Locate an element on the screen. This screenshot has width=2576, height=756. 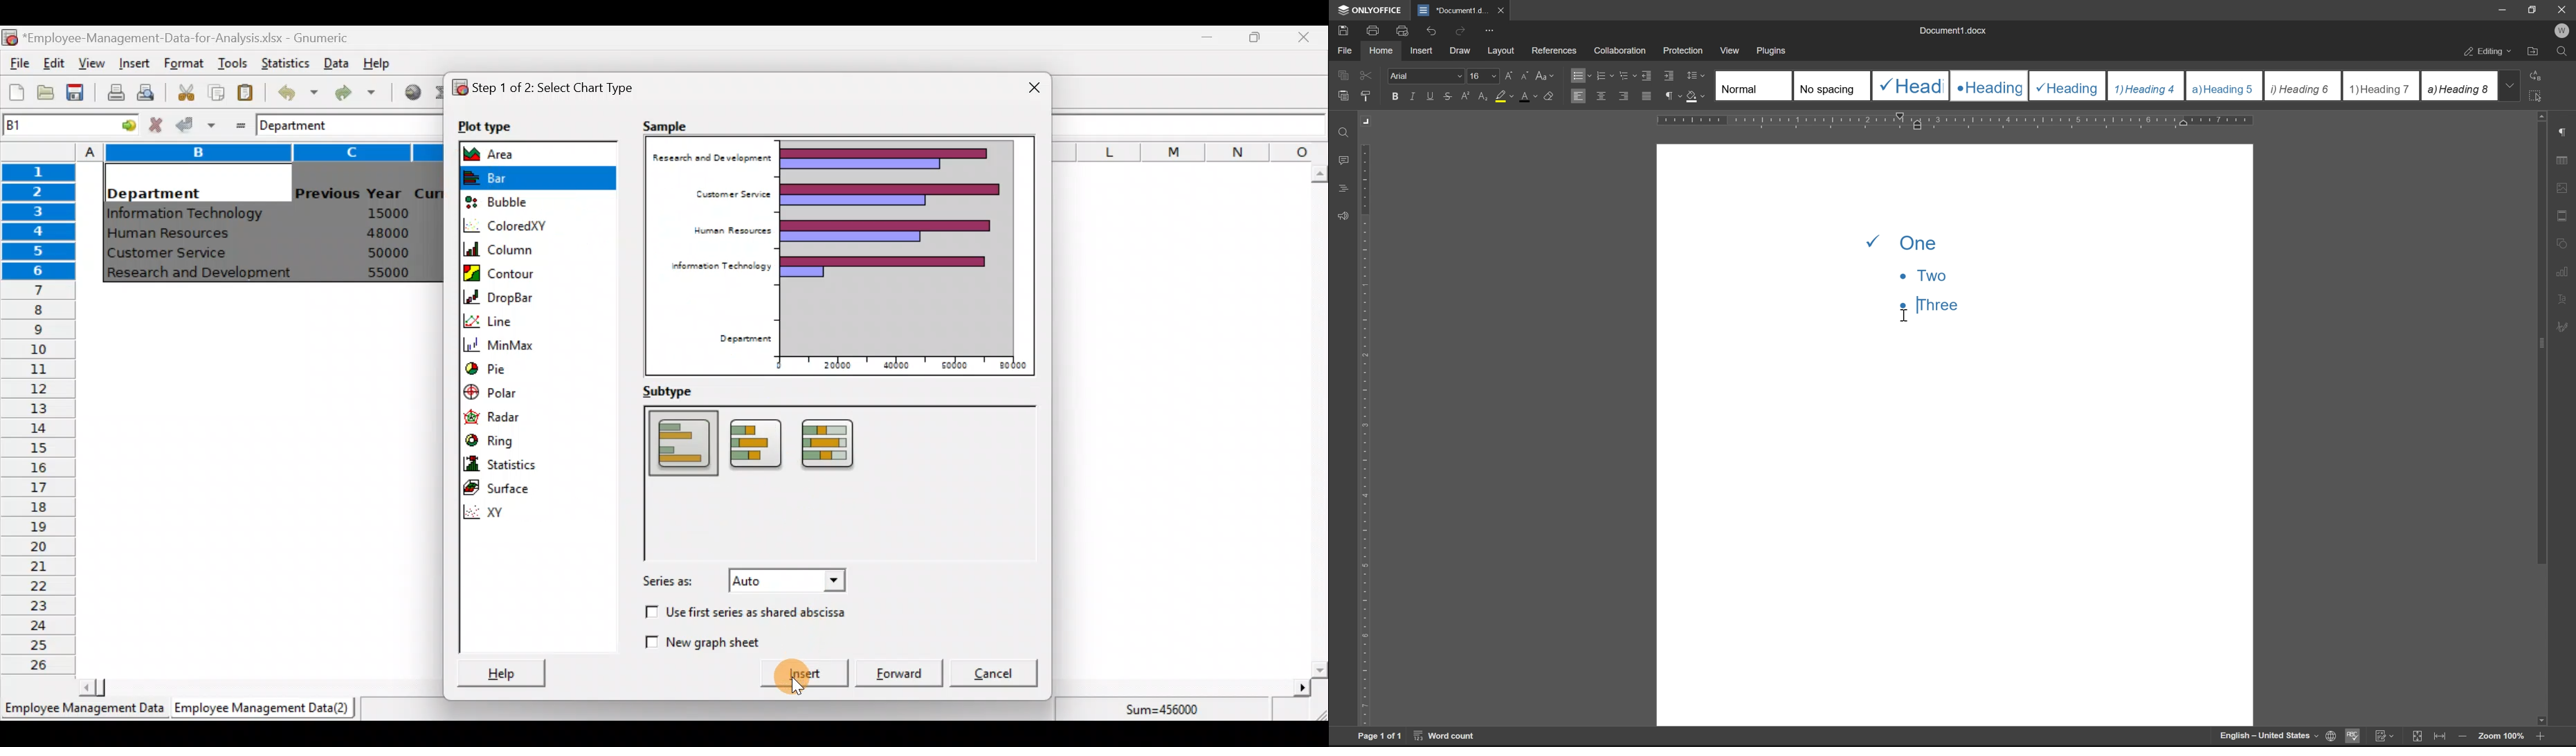
paragraph is located at coordinates (1671, 95).